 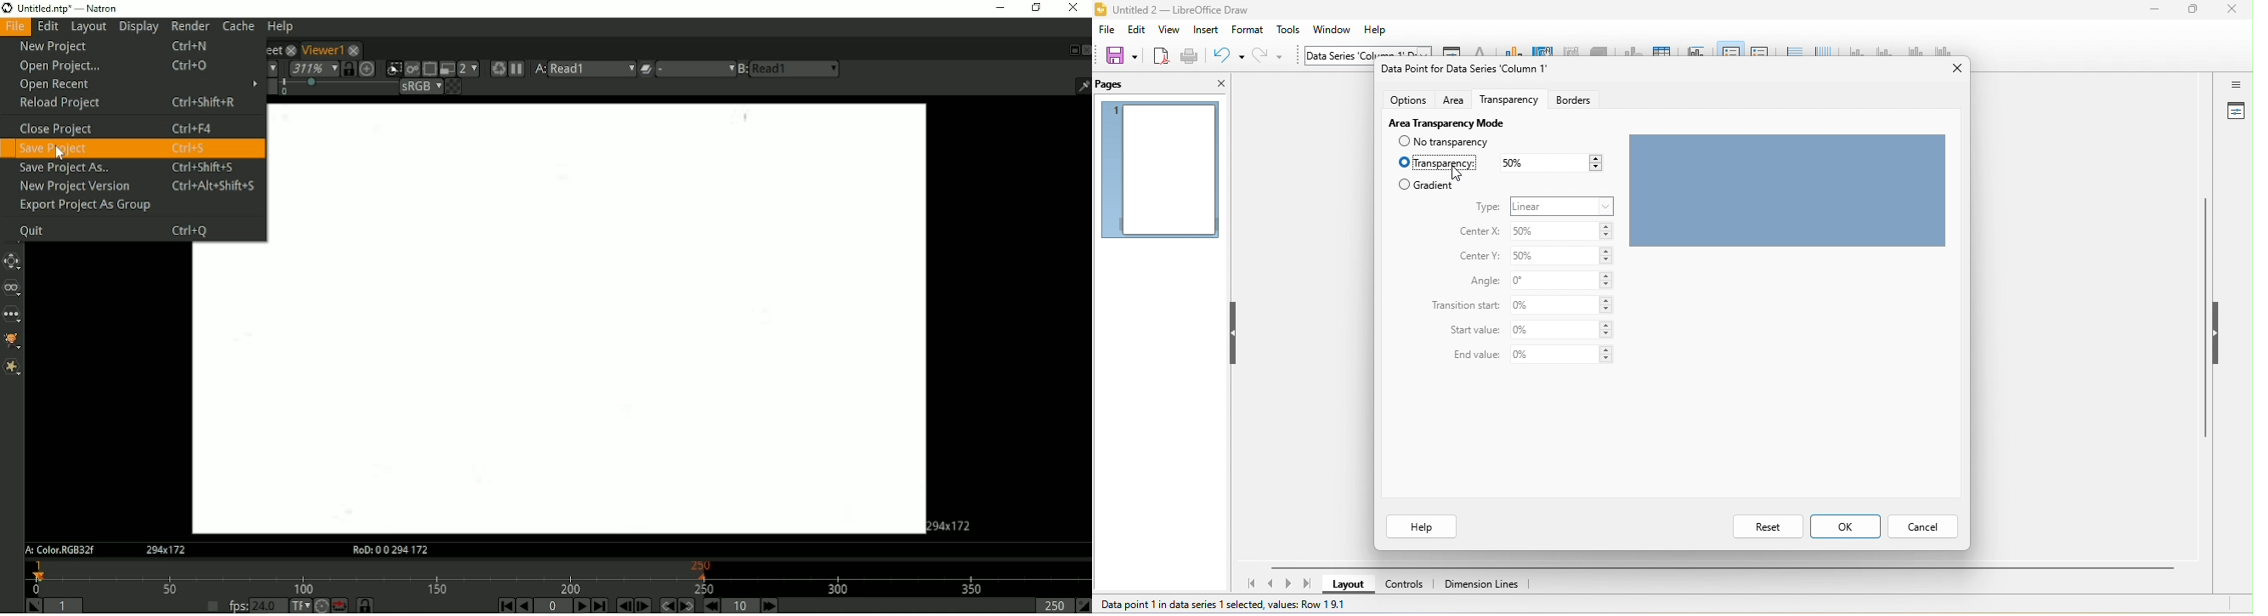 I want to click on horizontal grid, so click(x=1793, y=49).